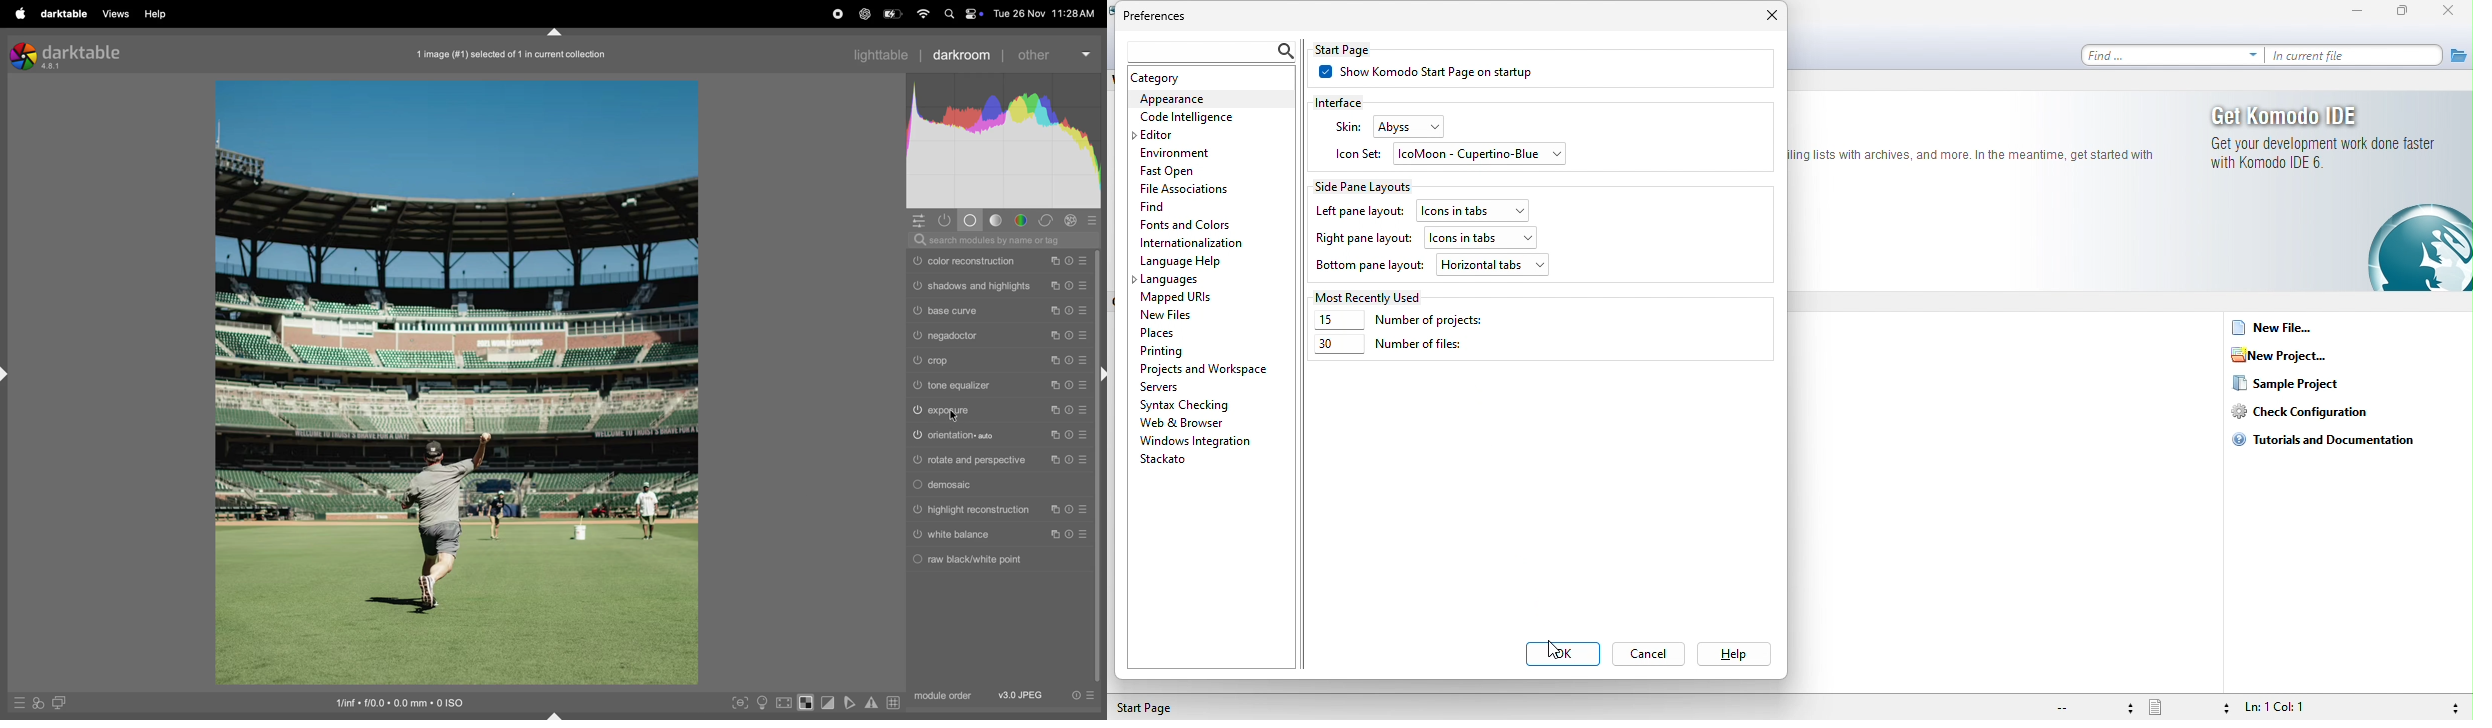  What do you see at coordinates (960, 386) in the screenshot?
I see `tone equalizer` at bounding box center [960, 386].